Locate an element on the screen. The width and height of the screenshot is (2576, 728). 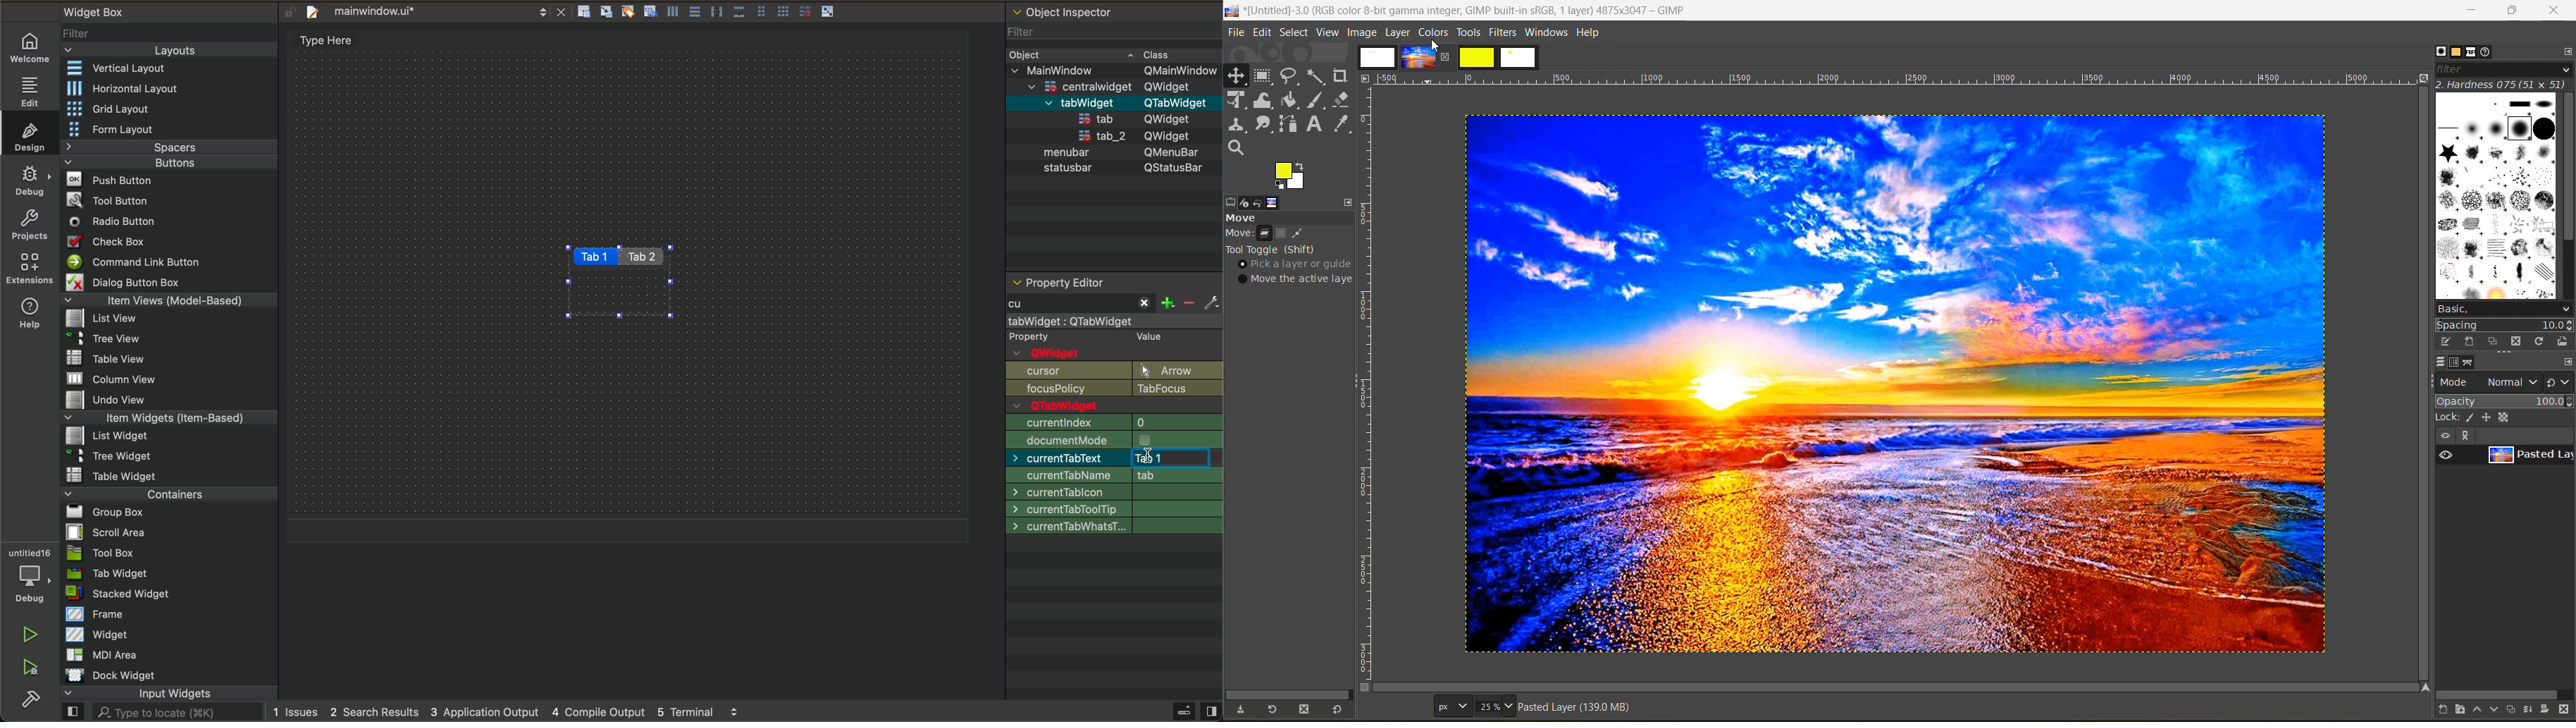
Tool Box is located at coordinates (115, 551).